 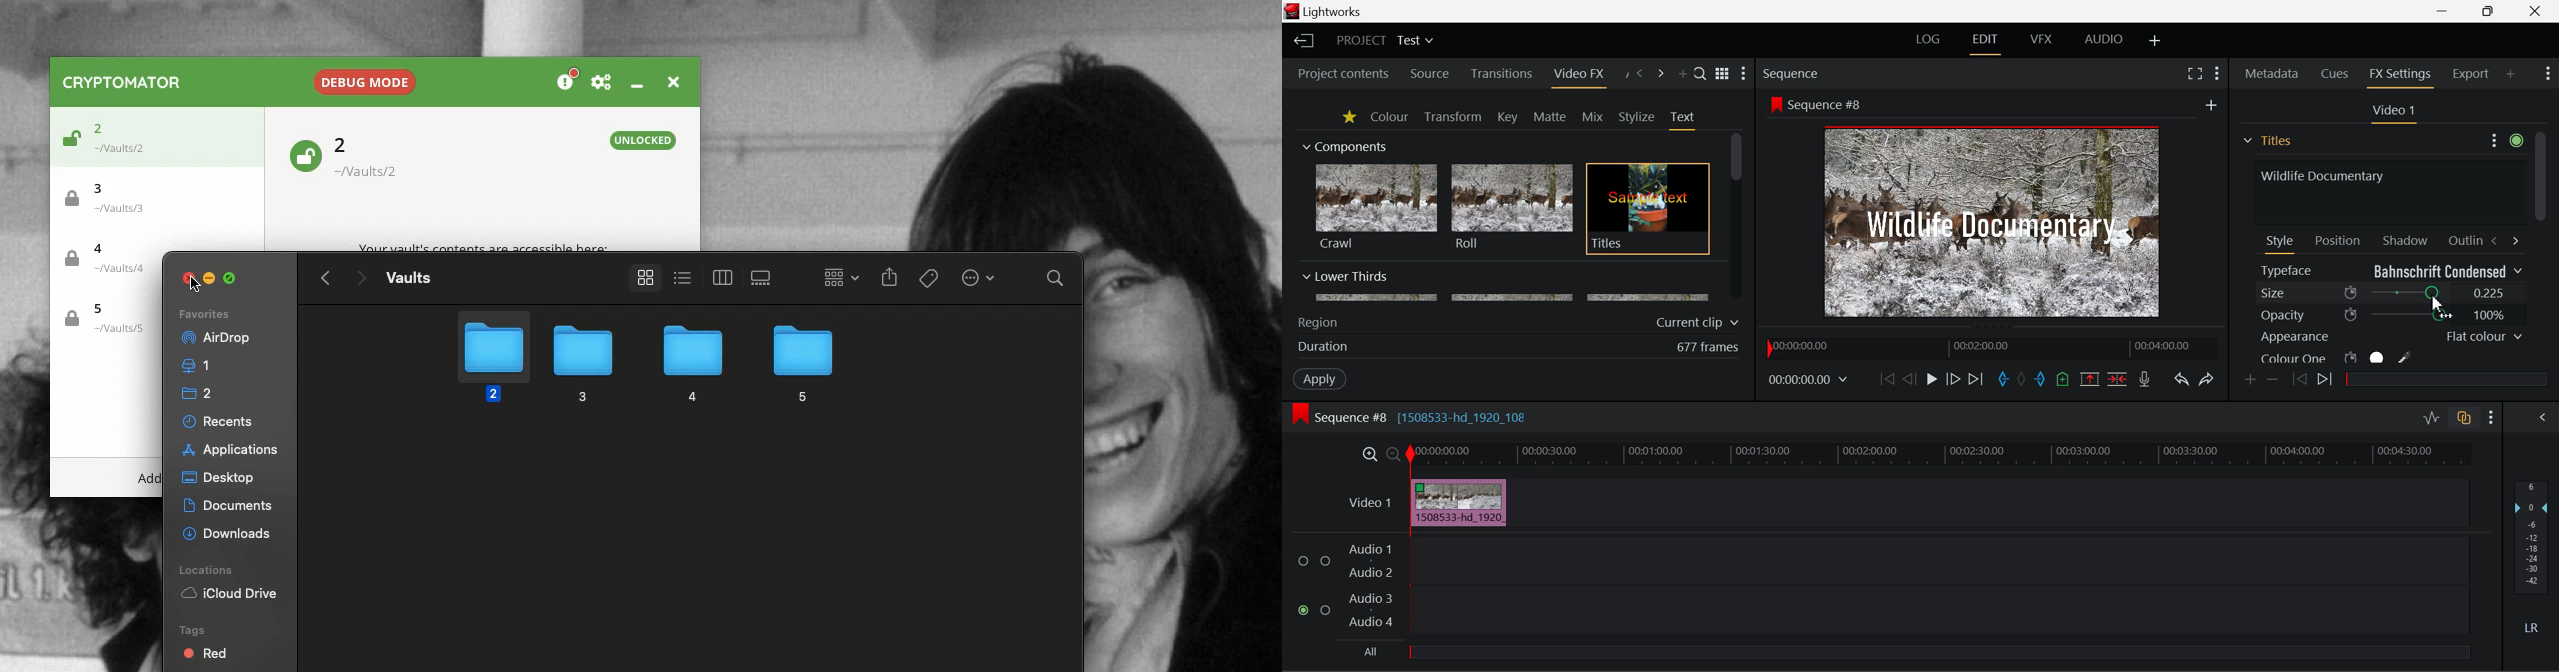 What do you see at coordinates (214, 338) in the screenshot?
I see `Airdrop` at bounding box center [214, 338].